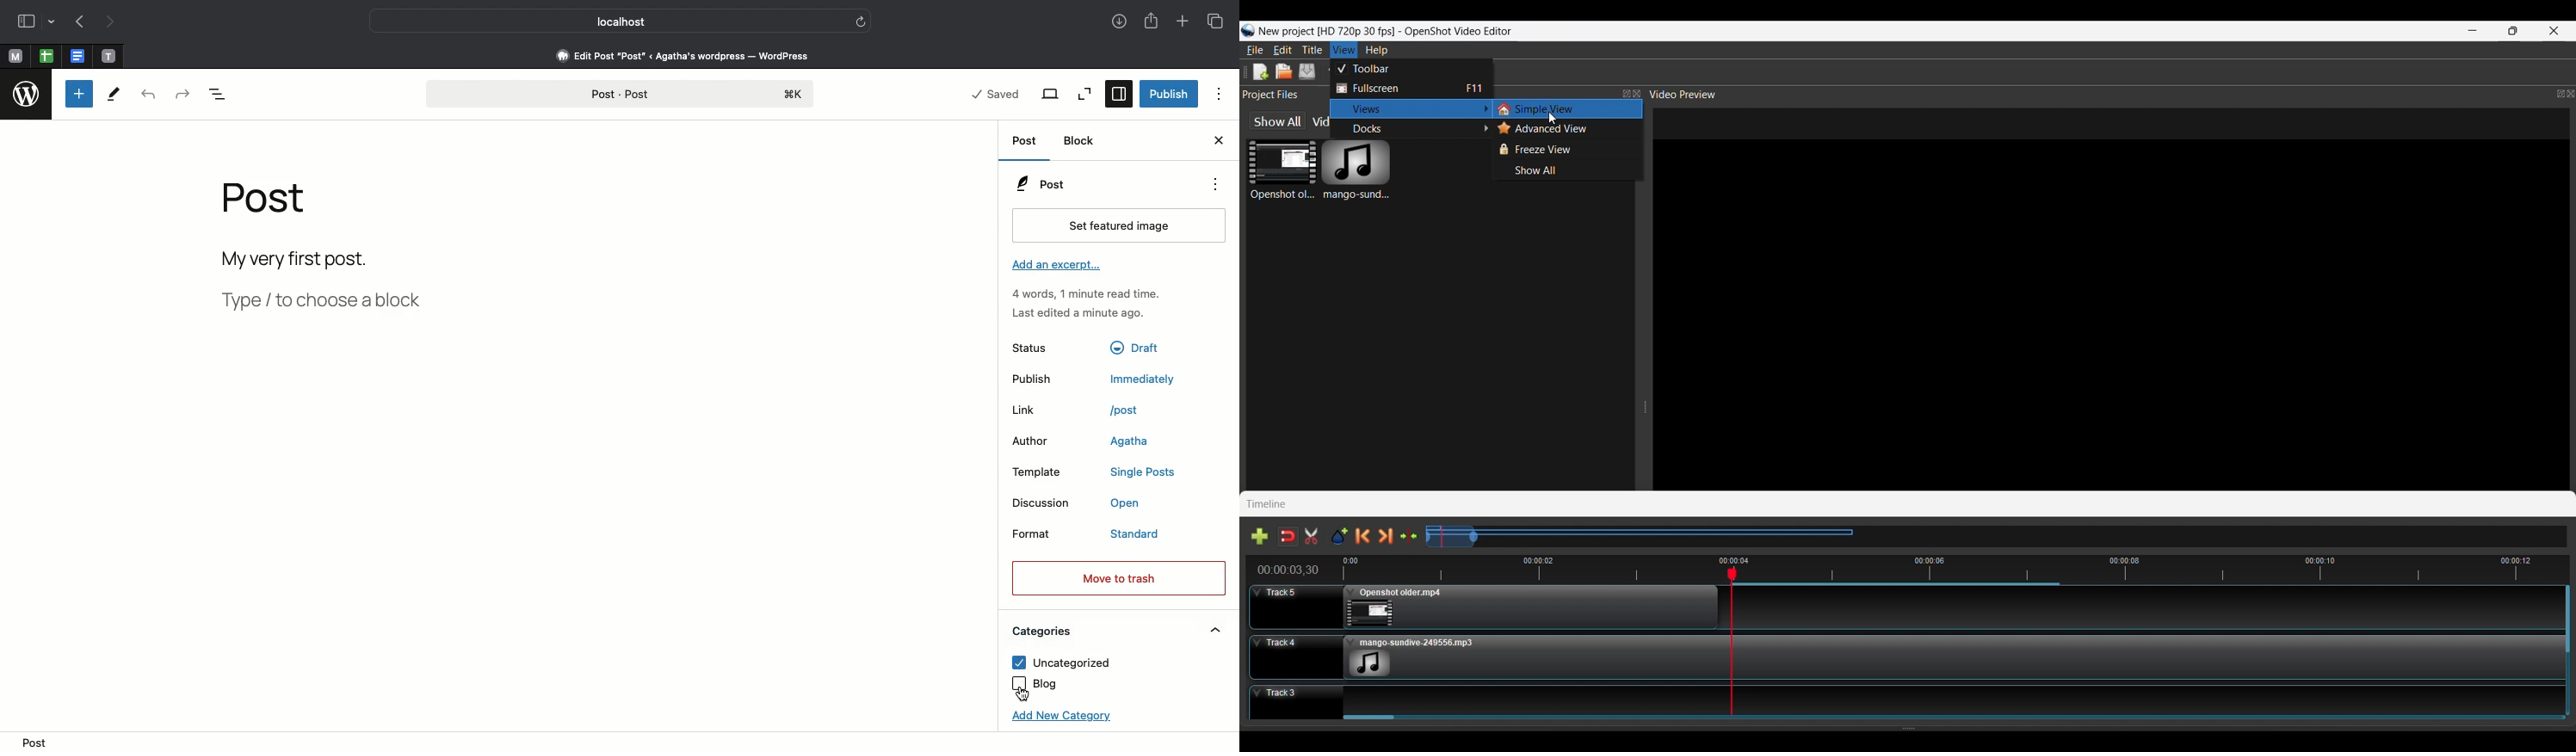 The height and width of the screenshot is (756, 2576). What do you see at coordinates (609, 21) in the screenshot?
I see `Local host` at bounding box center [609, 21].